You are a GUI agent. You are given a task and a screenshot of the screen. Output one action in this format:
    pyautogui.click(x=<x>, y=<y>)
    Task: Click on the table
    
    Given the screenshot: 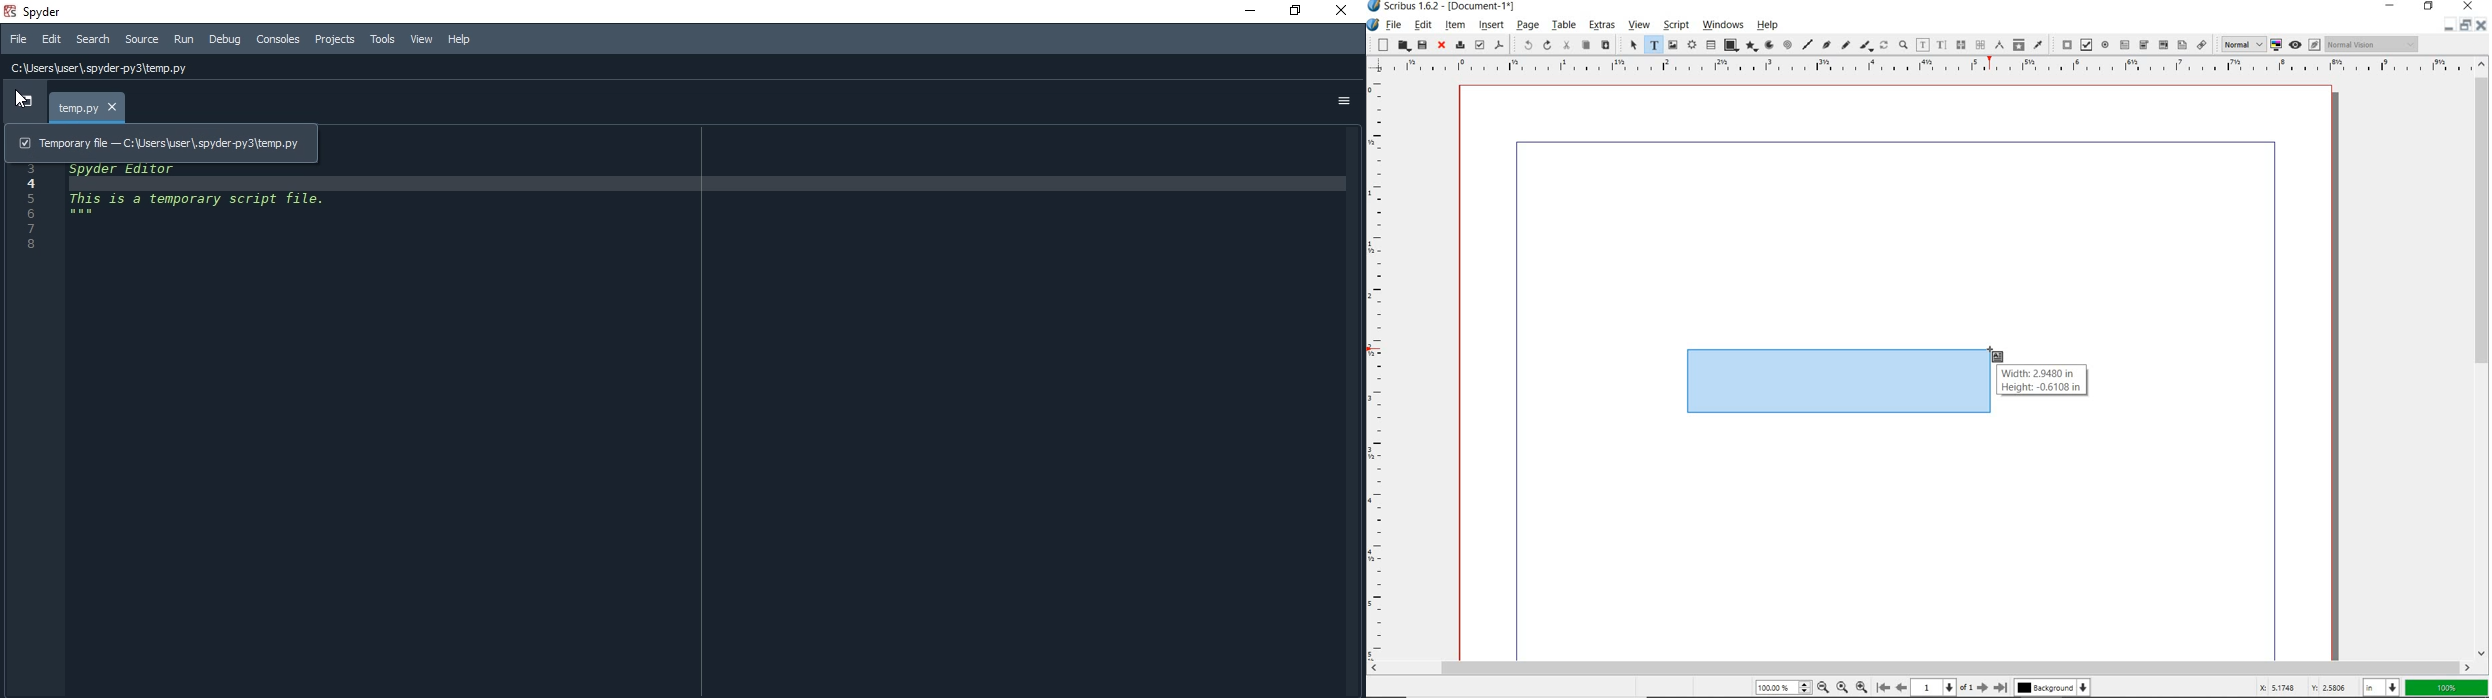 What is the action you would take?
    pyautogui.click(x=1711, y=45)
    